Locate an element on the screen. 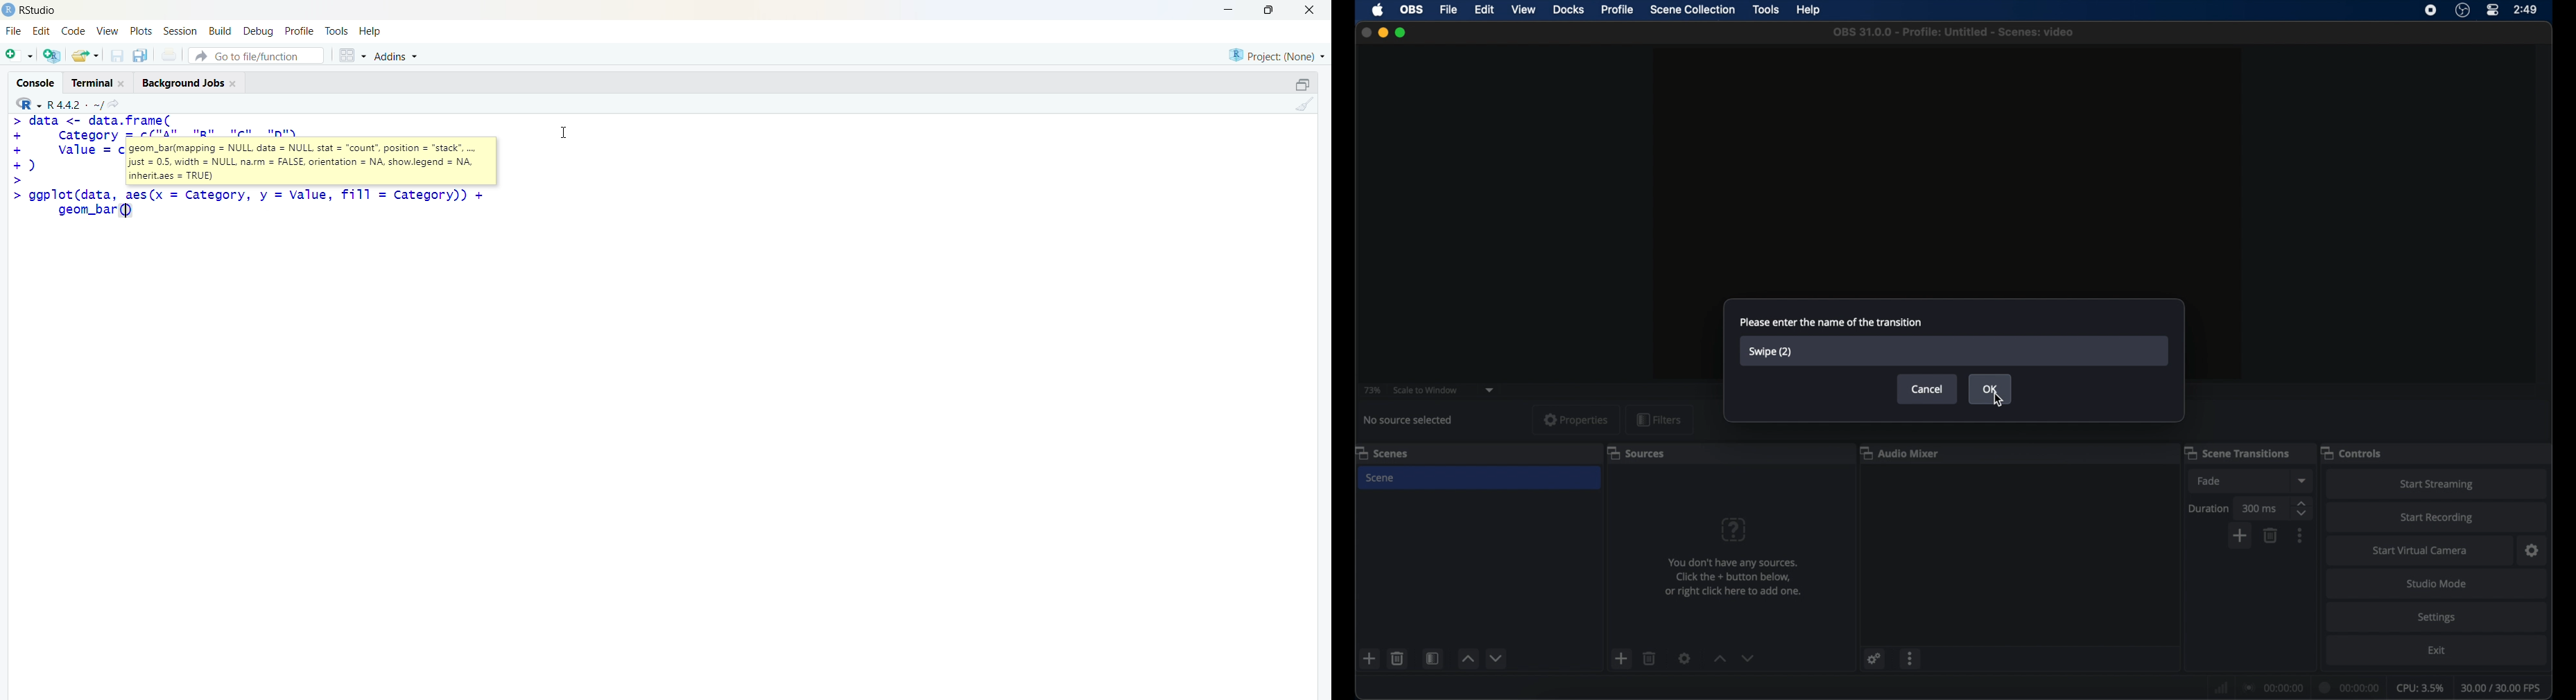 The image size is (2576, 700). obs is located at coordinates (1410, 8).